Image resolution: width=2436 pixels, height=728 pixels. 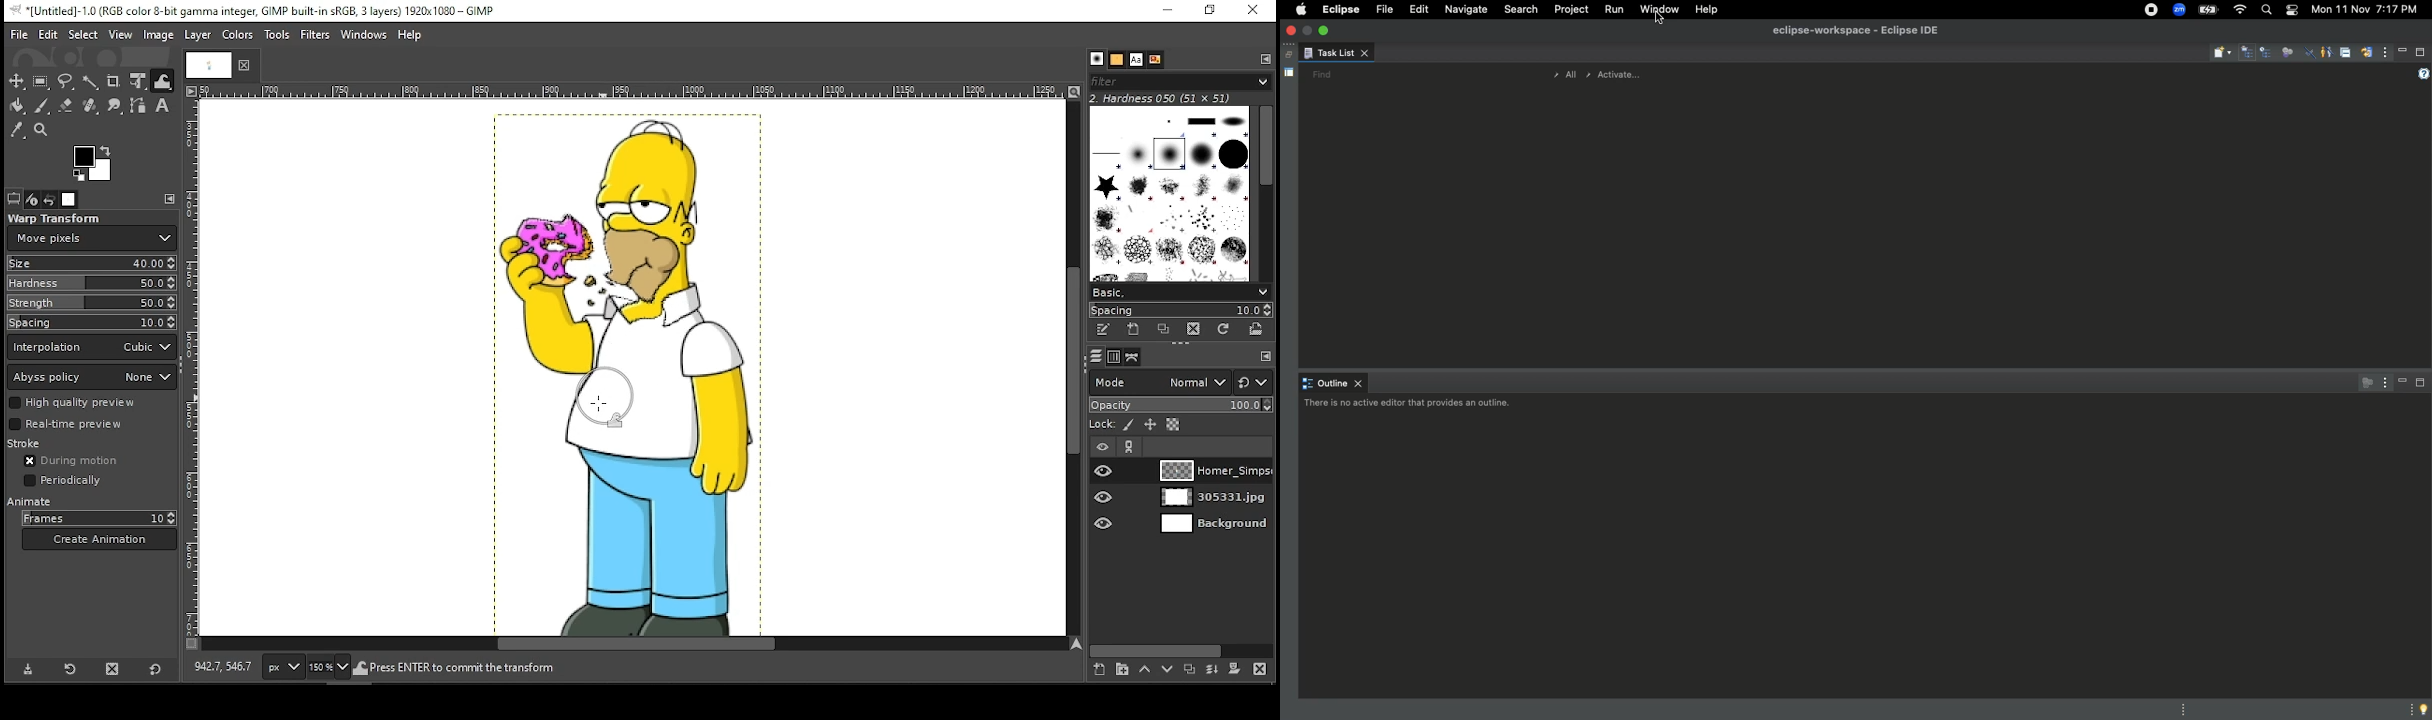 I want to click on text, so click(x=1137, y=60).